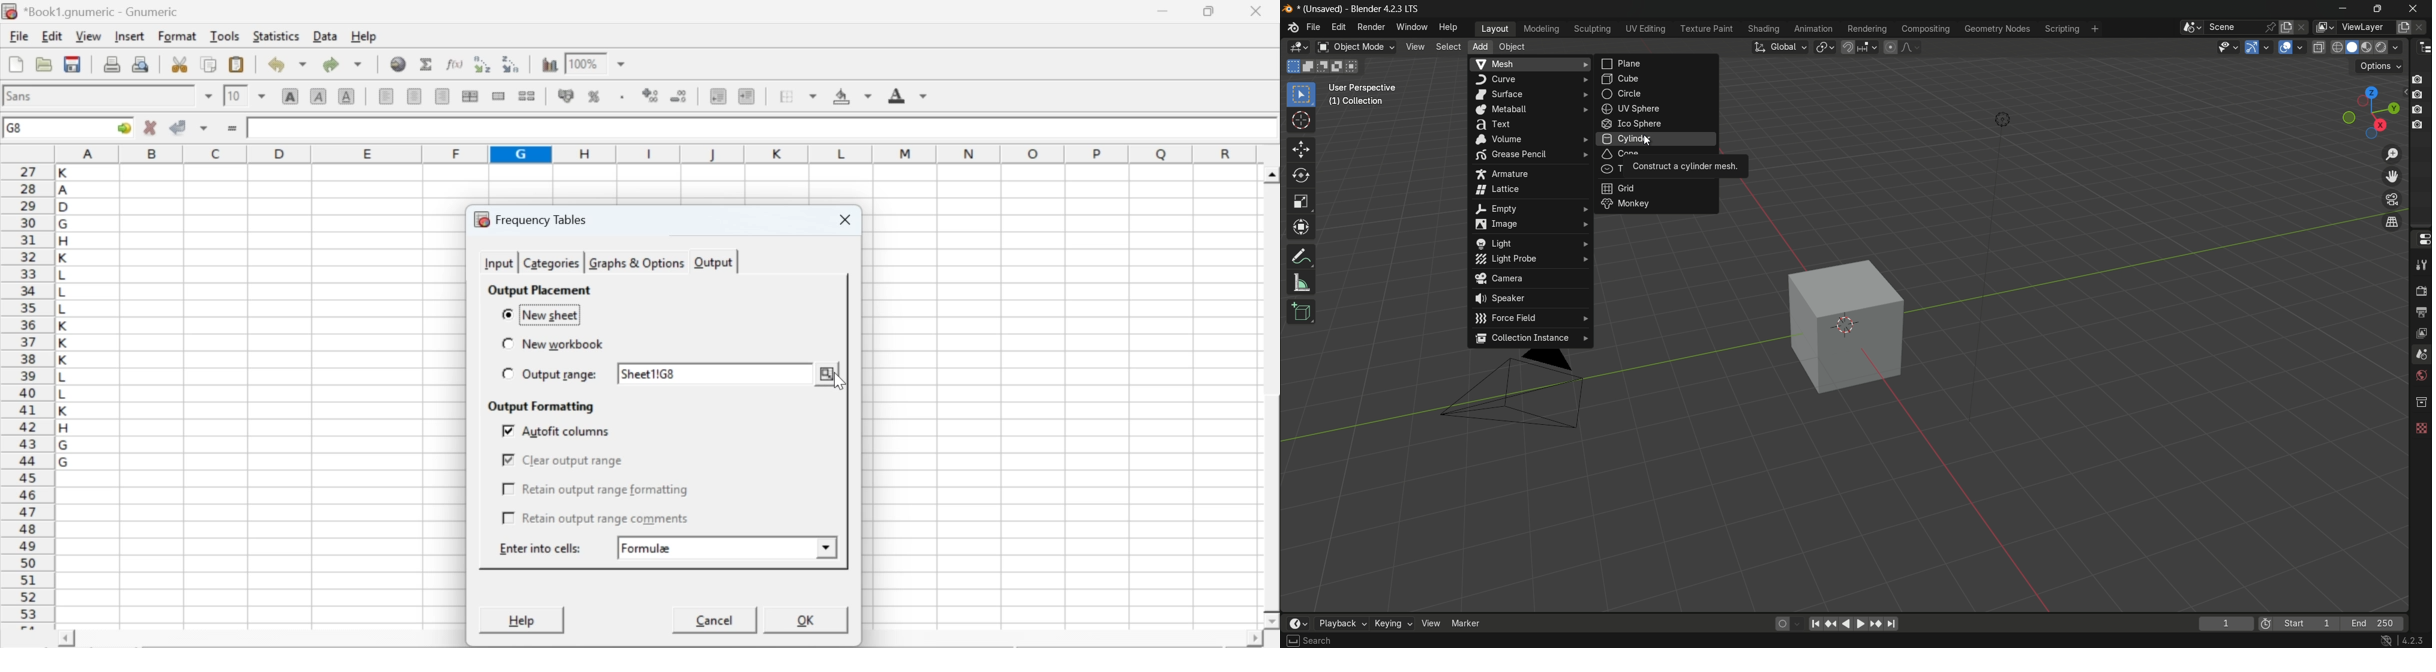 The image size is (2436, 672). What do you see at coordinates (538, 290) in the screenshot?
I see `output placement` at bounding box center [538, 290].